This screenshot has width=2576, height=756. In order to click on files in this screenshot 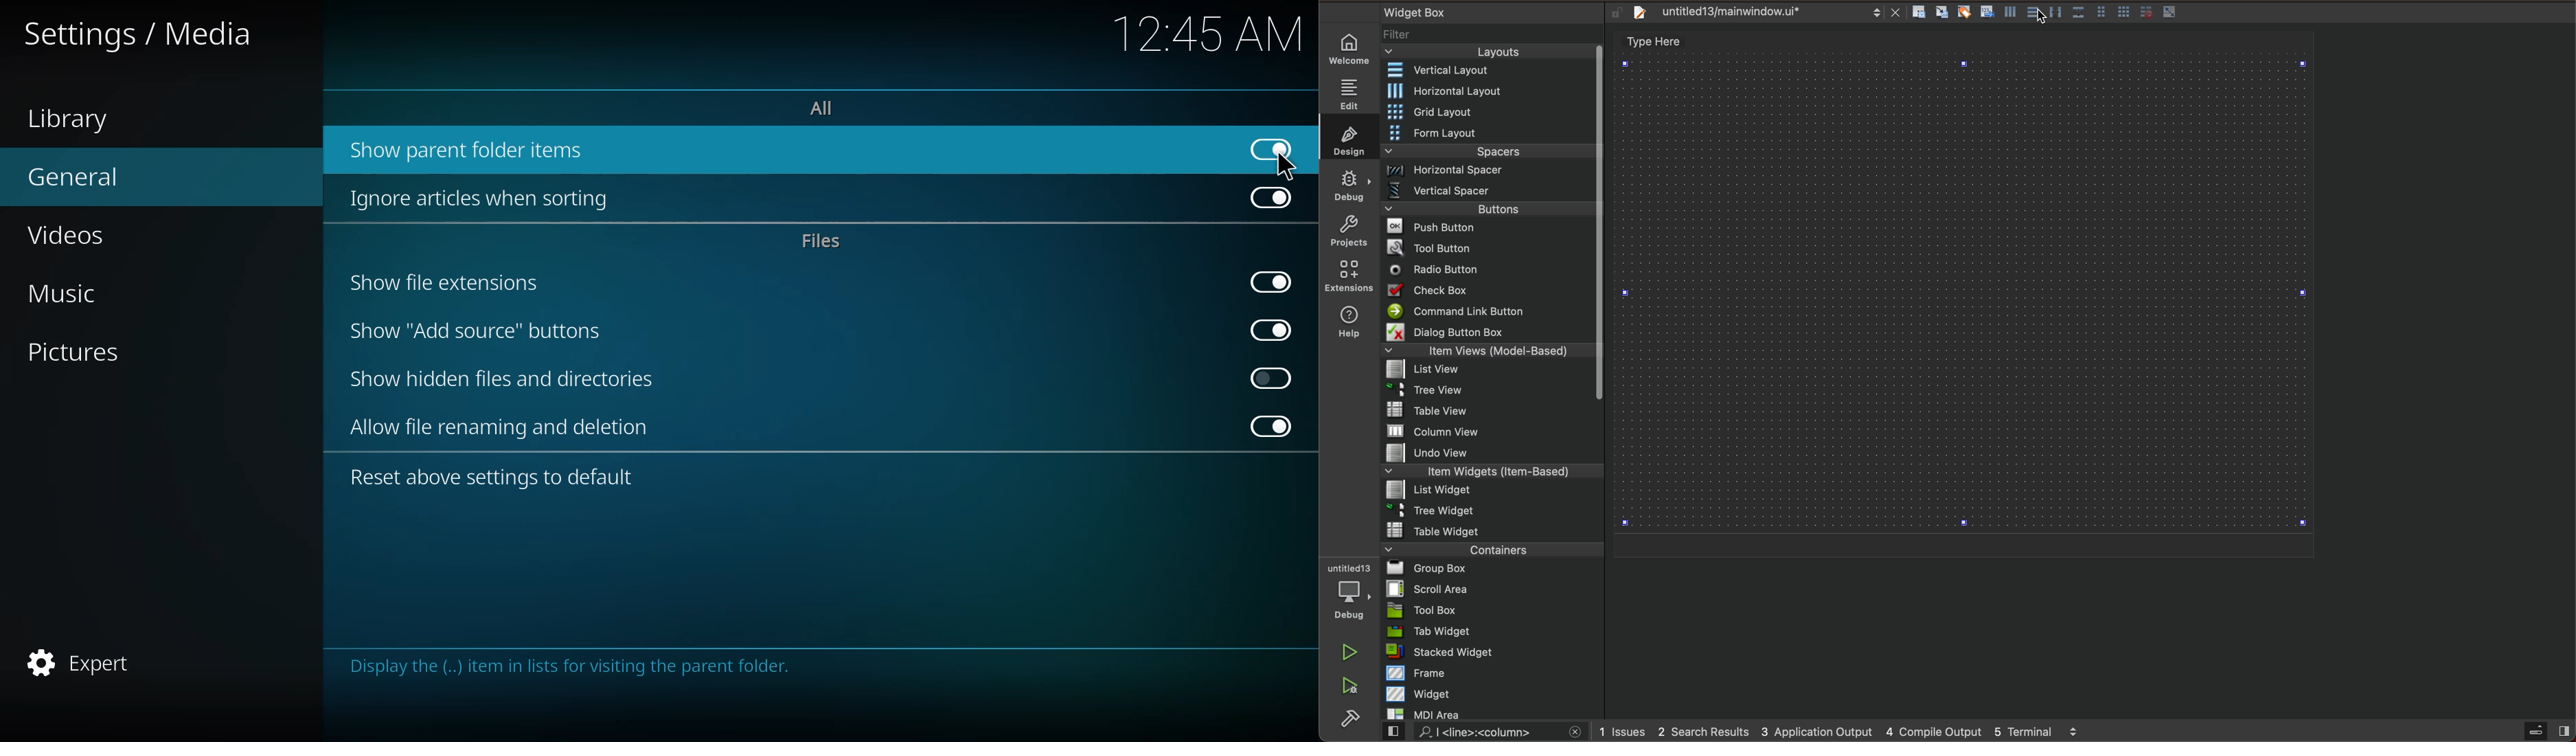, I will do `click(821, 241)`.